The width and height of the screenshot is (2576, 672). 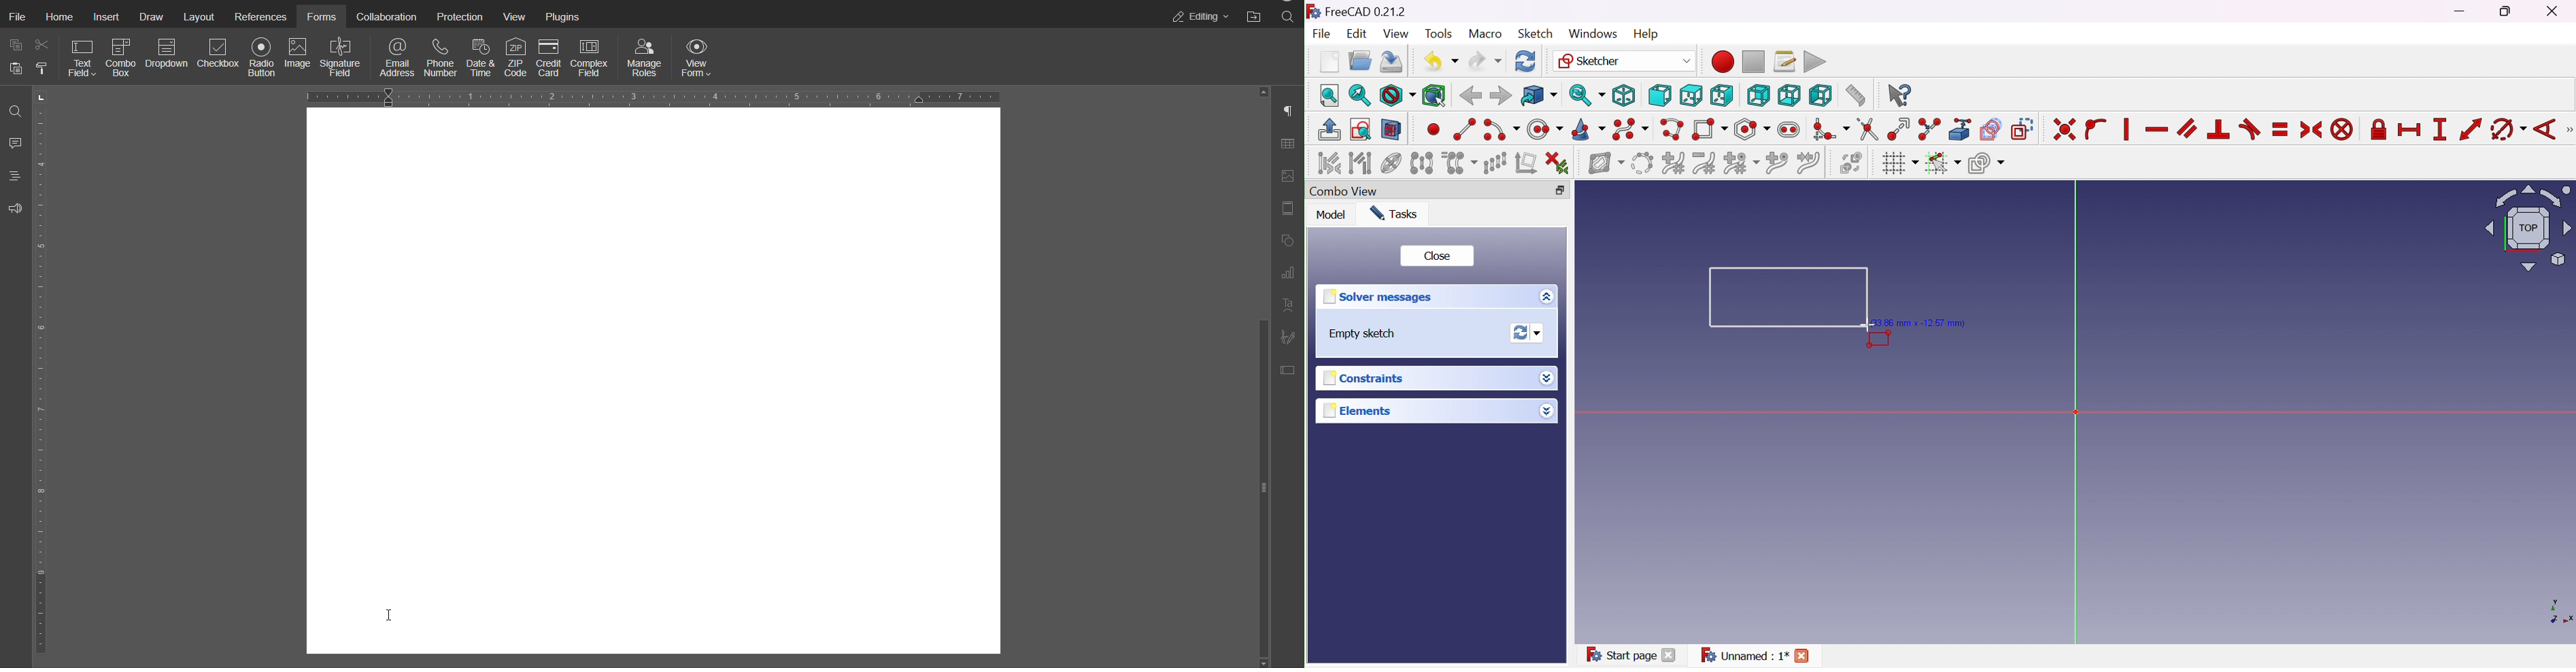 What do you see at coordinates (1589, 129) in the screenshot?
I see `Create conic` at bounding box center [1589, 129].